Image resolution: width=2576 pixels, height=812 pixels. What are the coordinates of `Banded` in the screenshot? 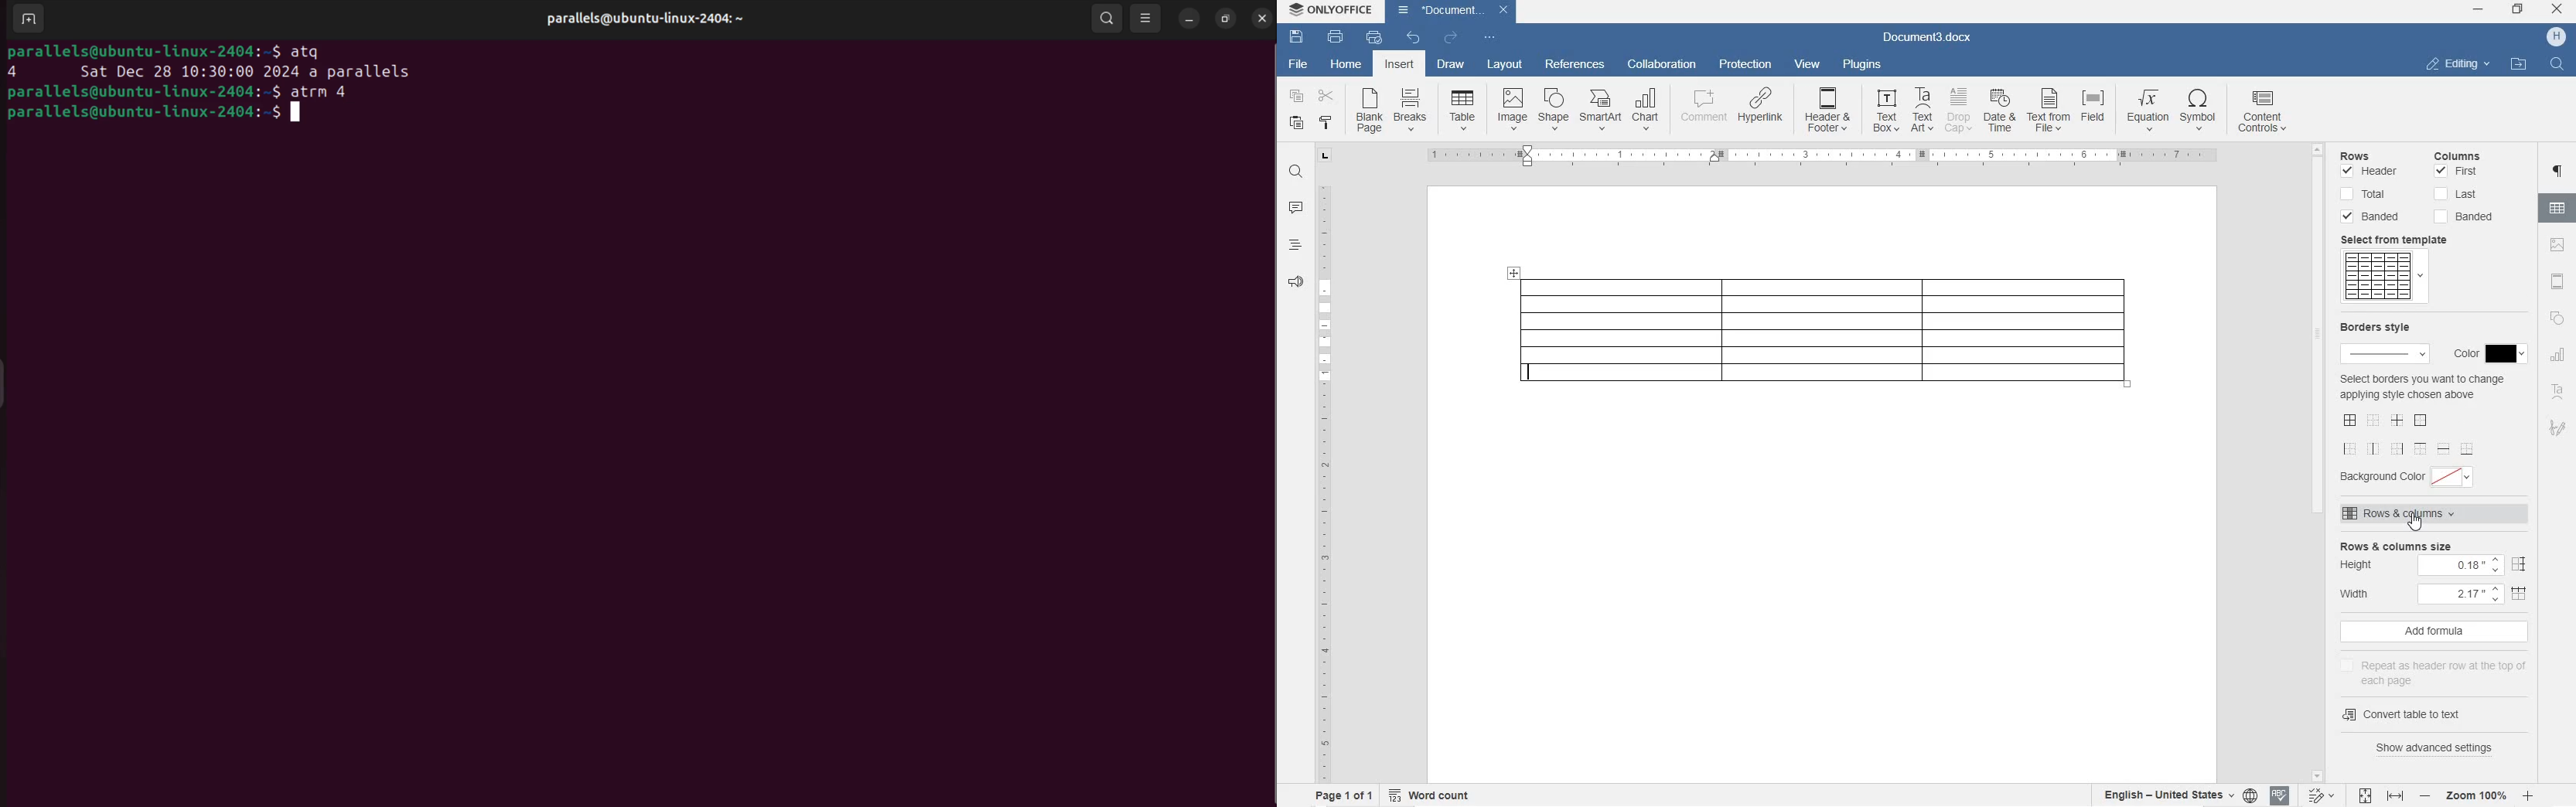 It's located at (2463, 217).